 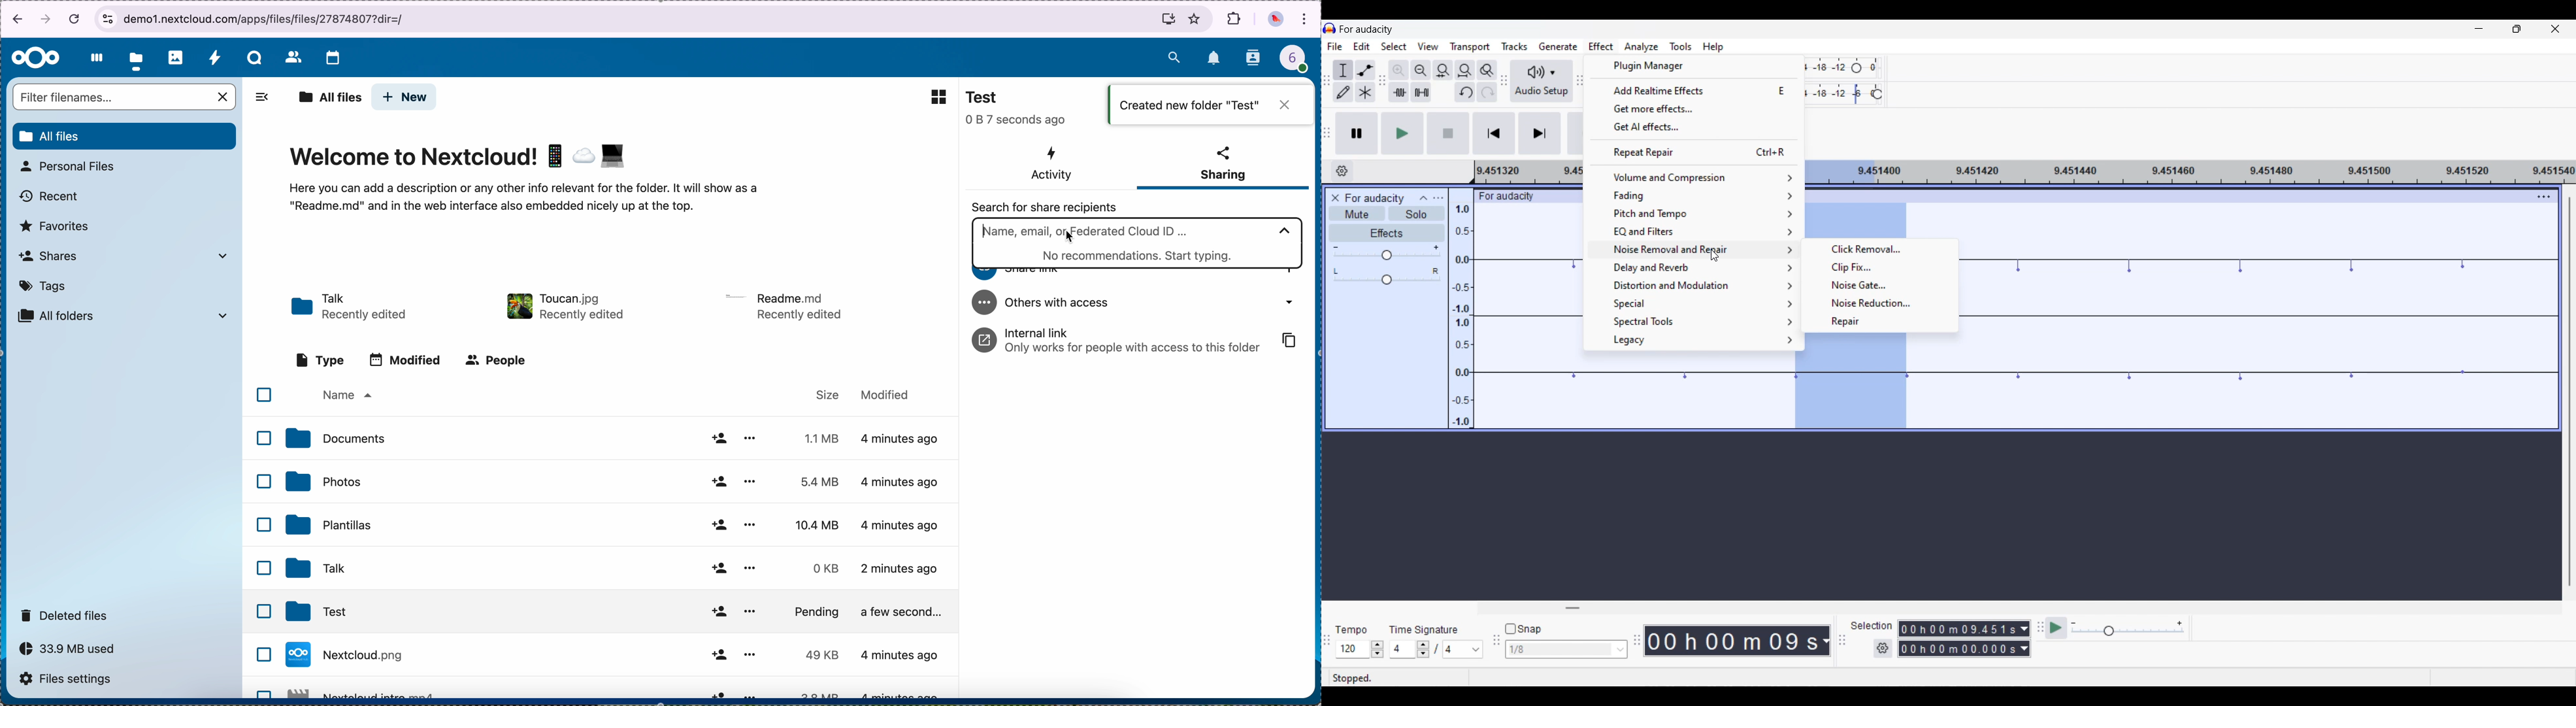 What do you see at coordinates (1032, 275) in the screenshot?
I see `share link` at bounding box center [1032, 275].